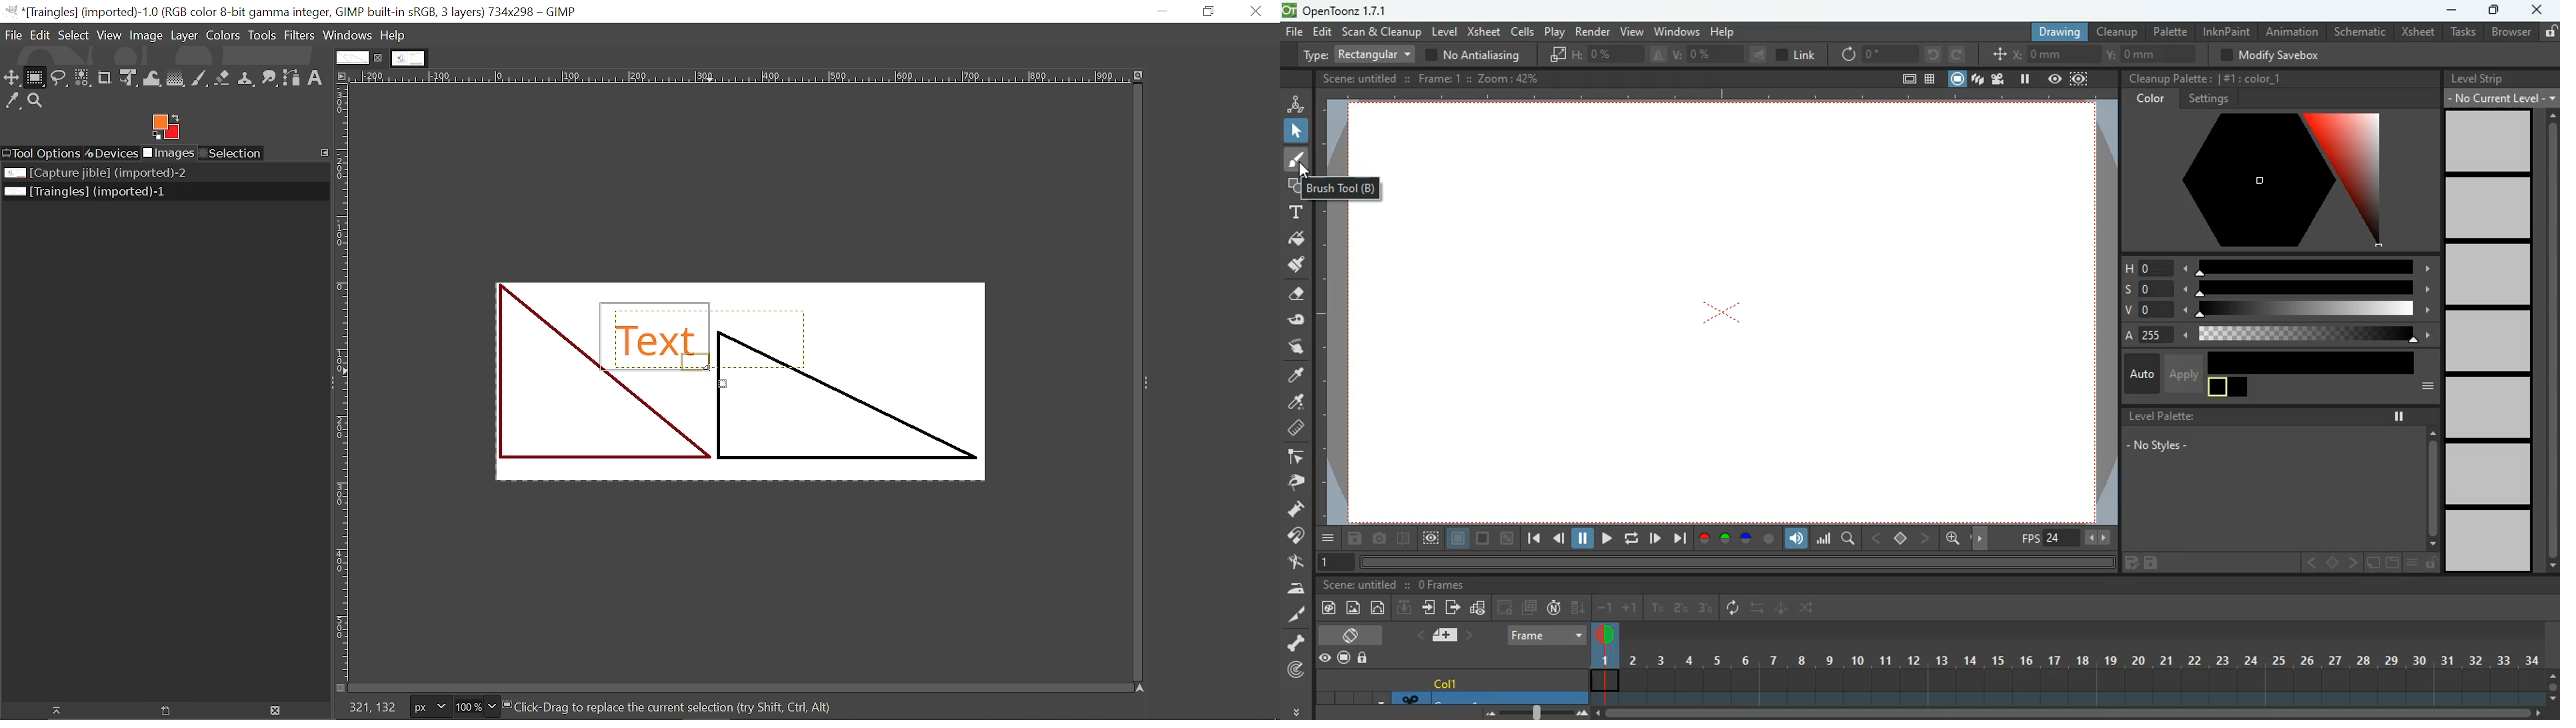  What do you see at coordinates (2140, 375) in the screenshot?
I see `auto` at bounding box center [2140, 375].